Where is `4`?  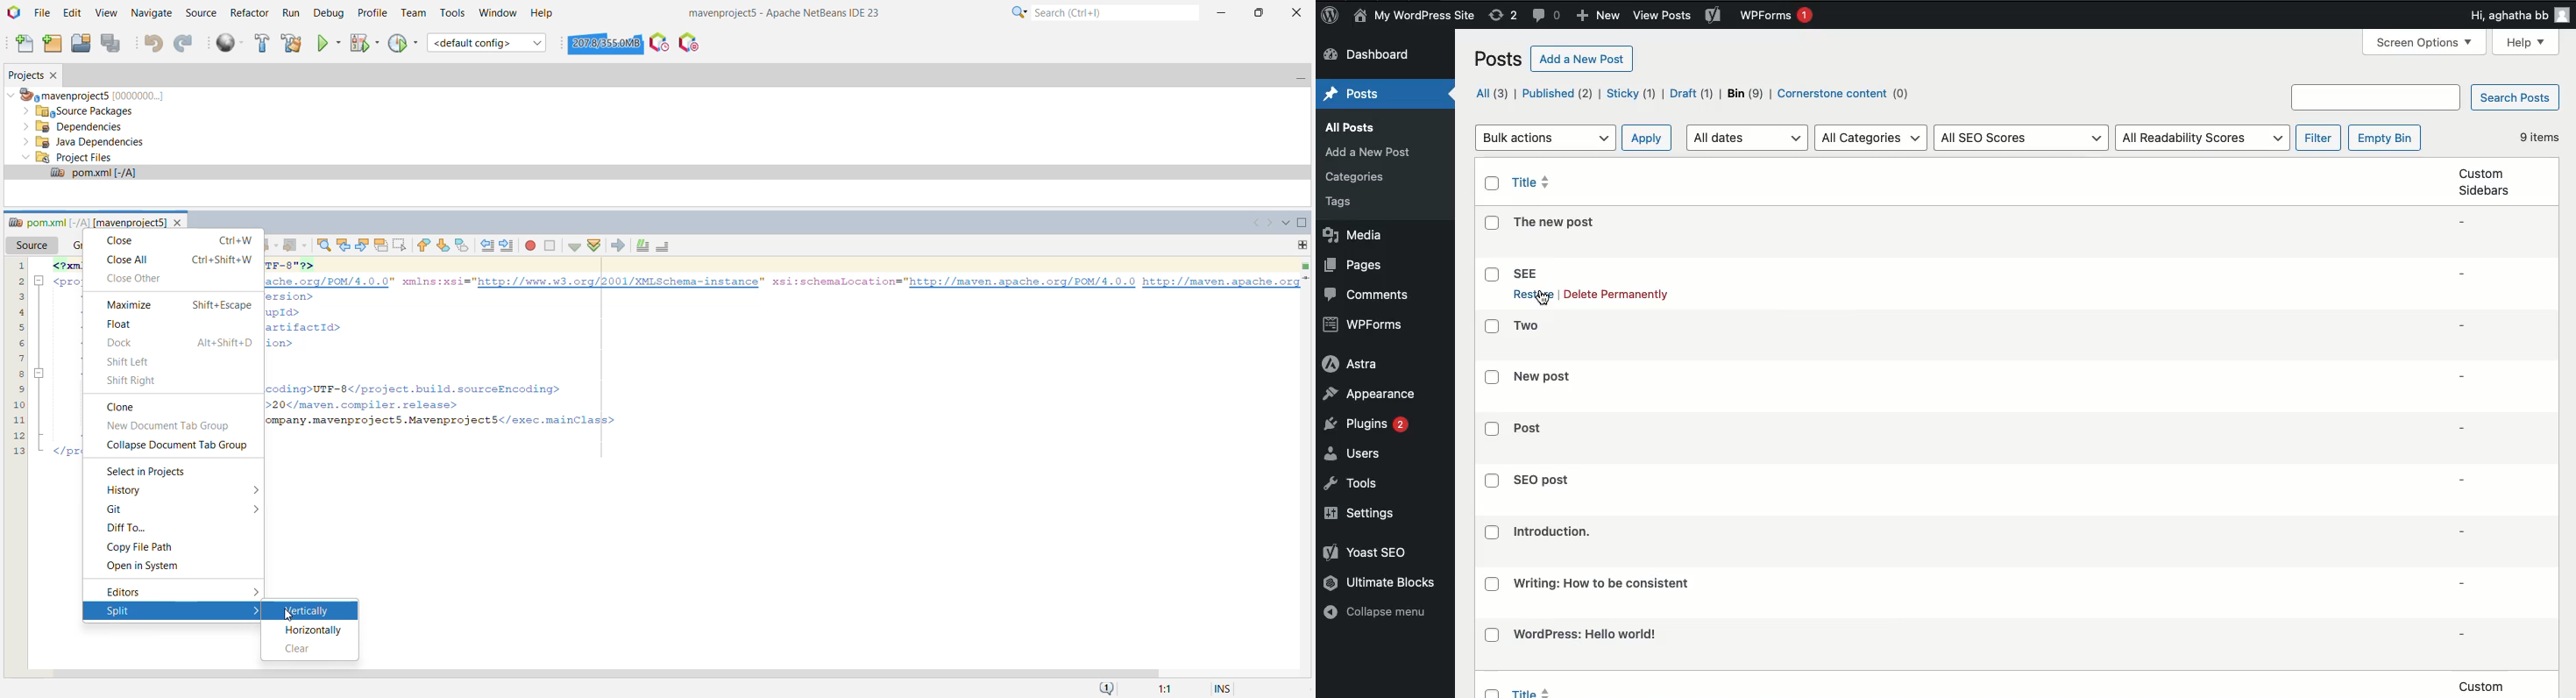 4 is located at coordinates (18, 311).